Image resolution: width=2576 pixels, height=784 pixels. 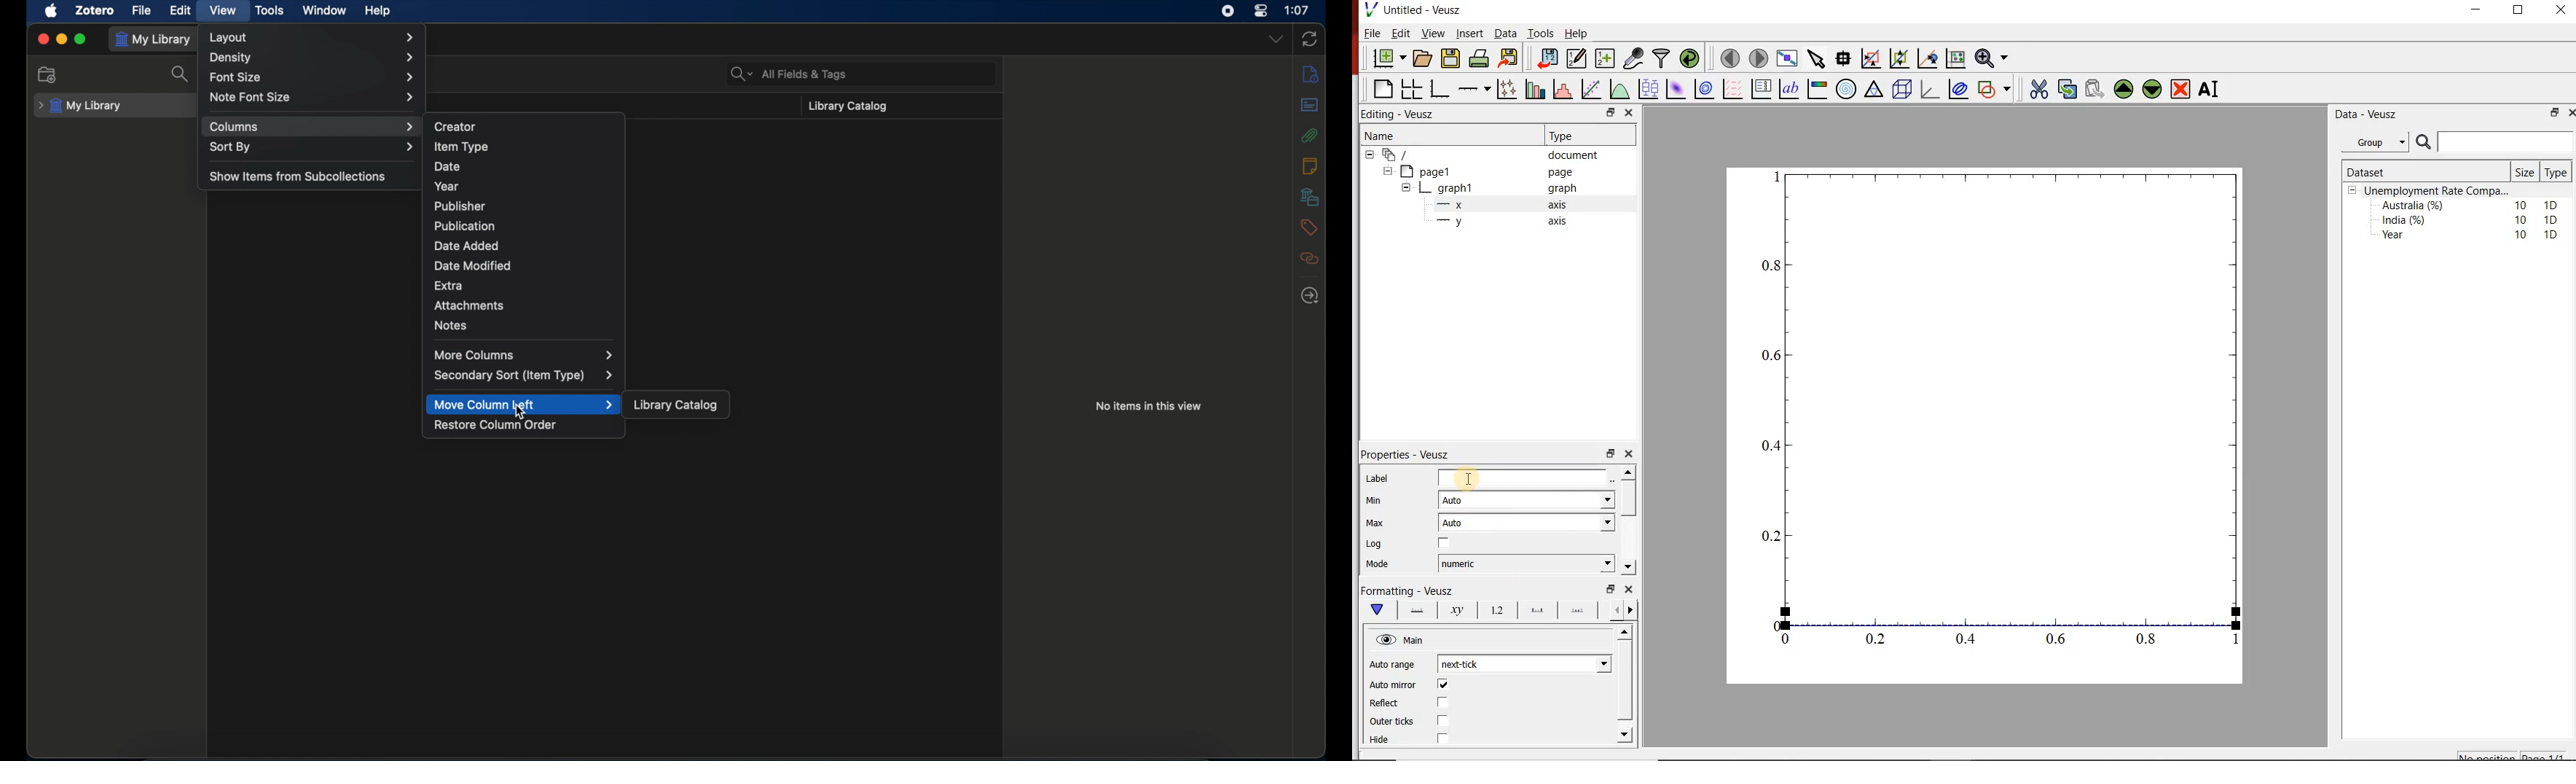 I want to click on apple, so click(x=51, y=11).